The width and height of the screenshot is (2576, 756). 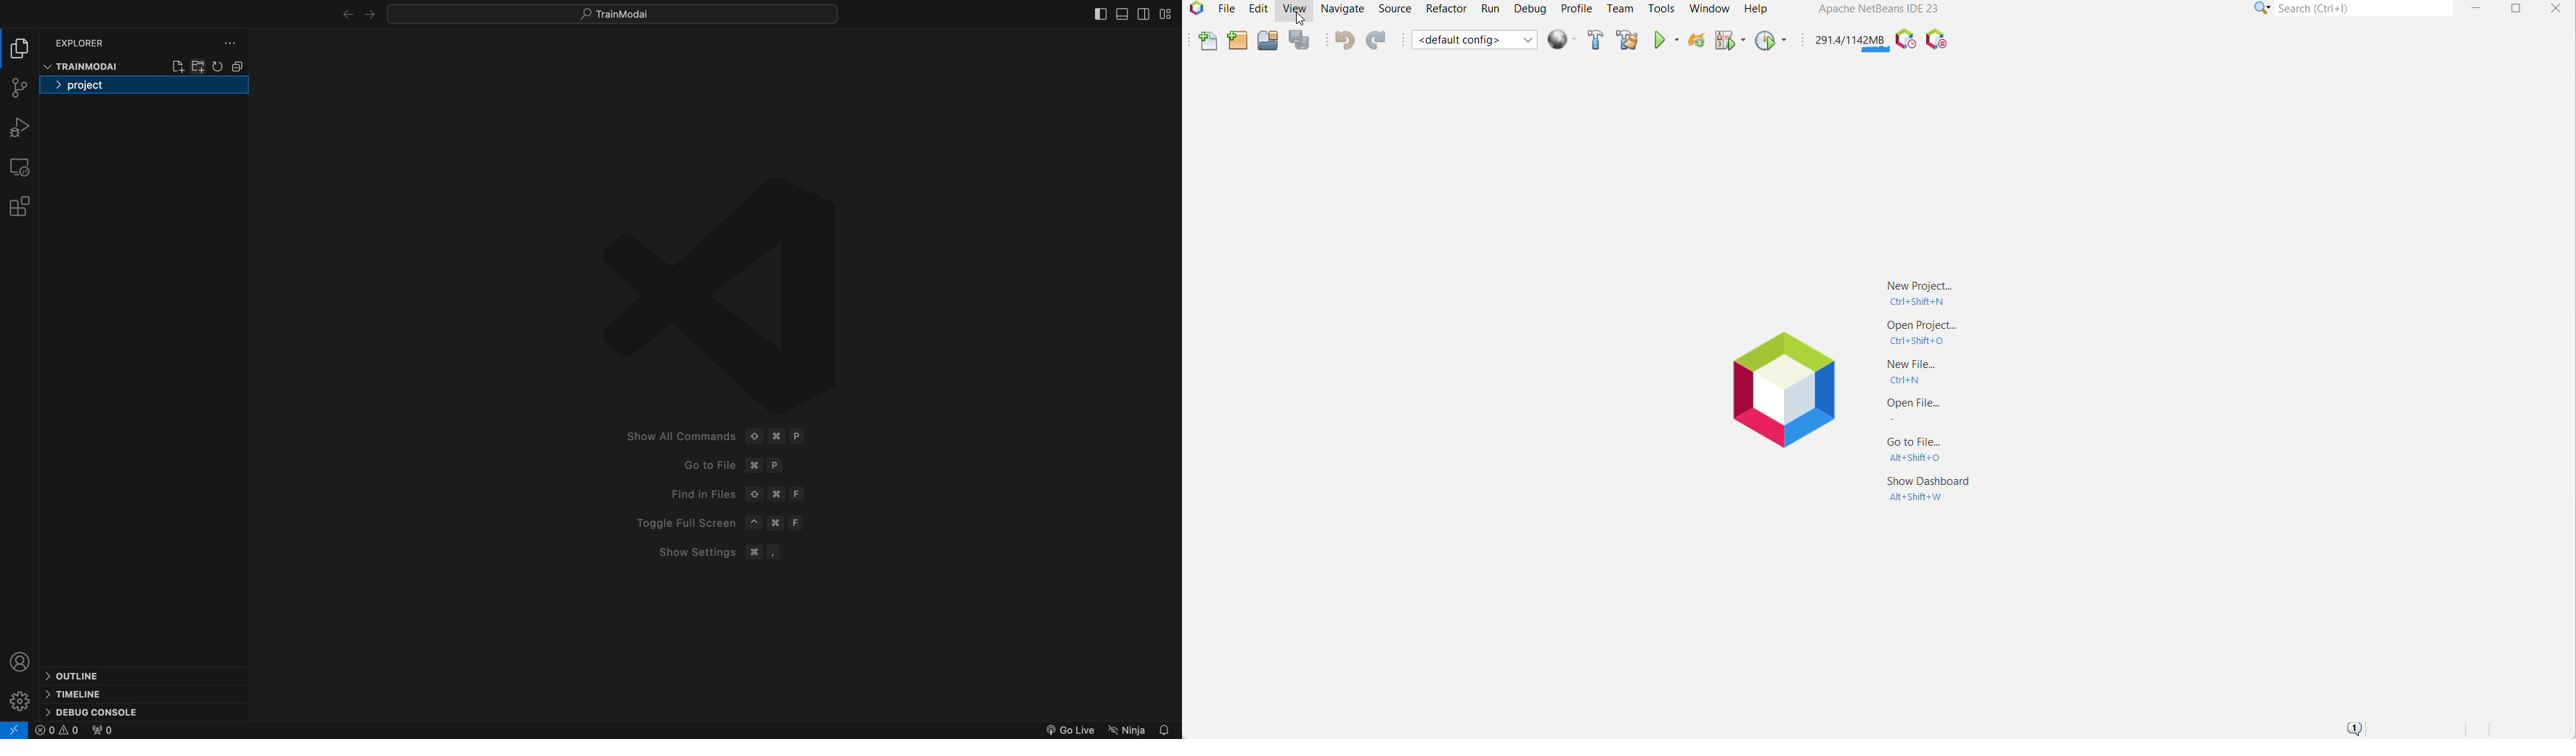 I want to click on reload, so click(x=218, y=65).